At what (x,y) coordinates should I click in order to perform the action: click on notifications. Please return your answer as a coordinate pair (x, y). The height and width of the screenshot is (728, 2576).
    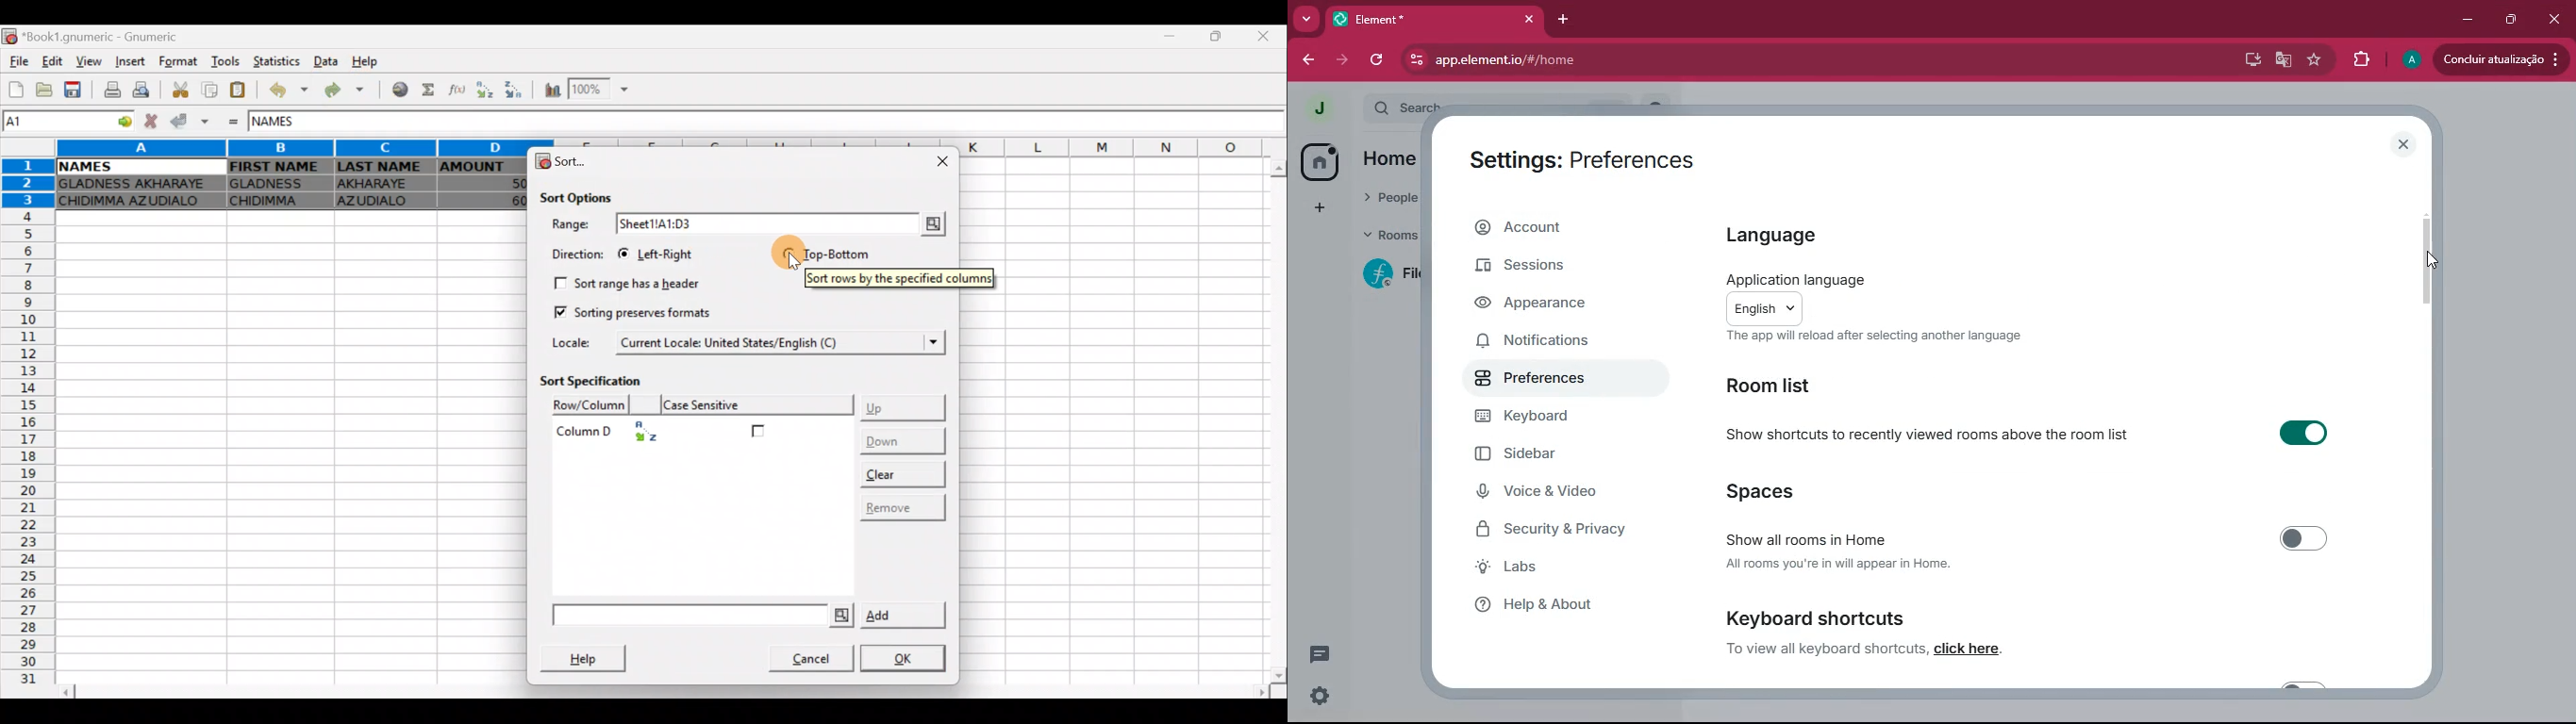
    Looking at the image, I should click on (1543, 343).